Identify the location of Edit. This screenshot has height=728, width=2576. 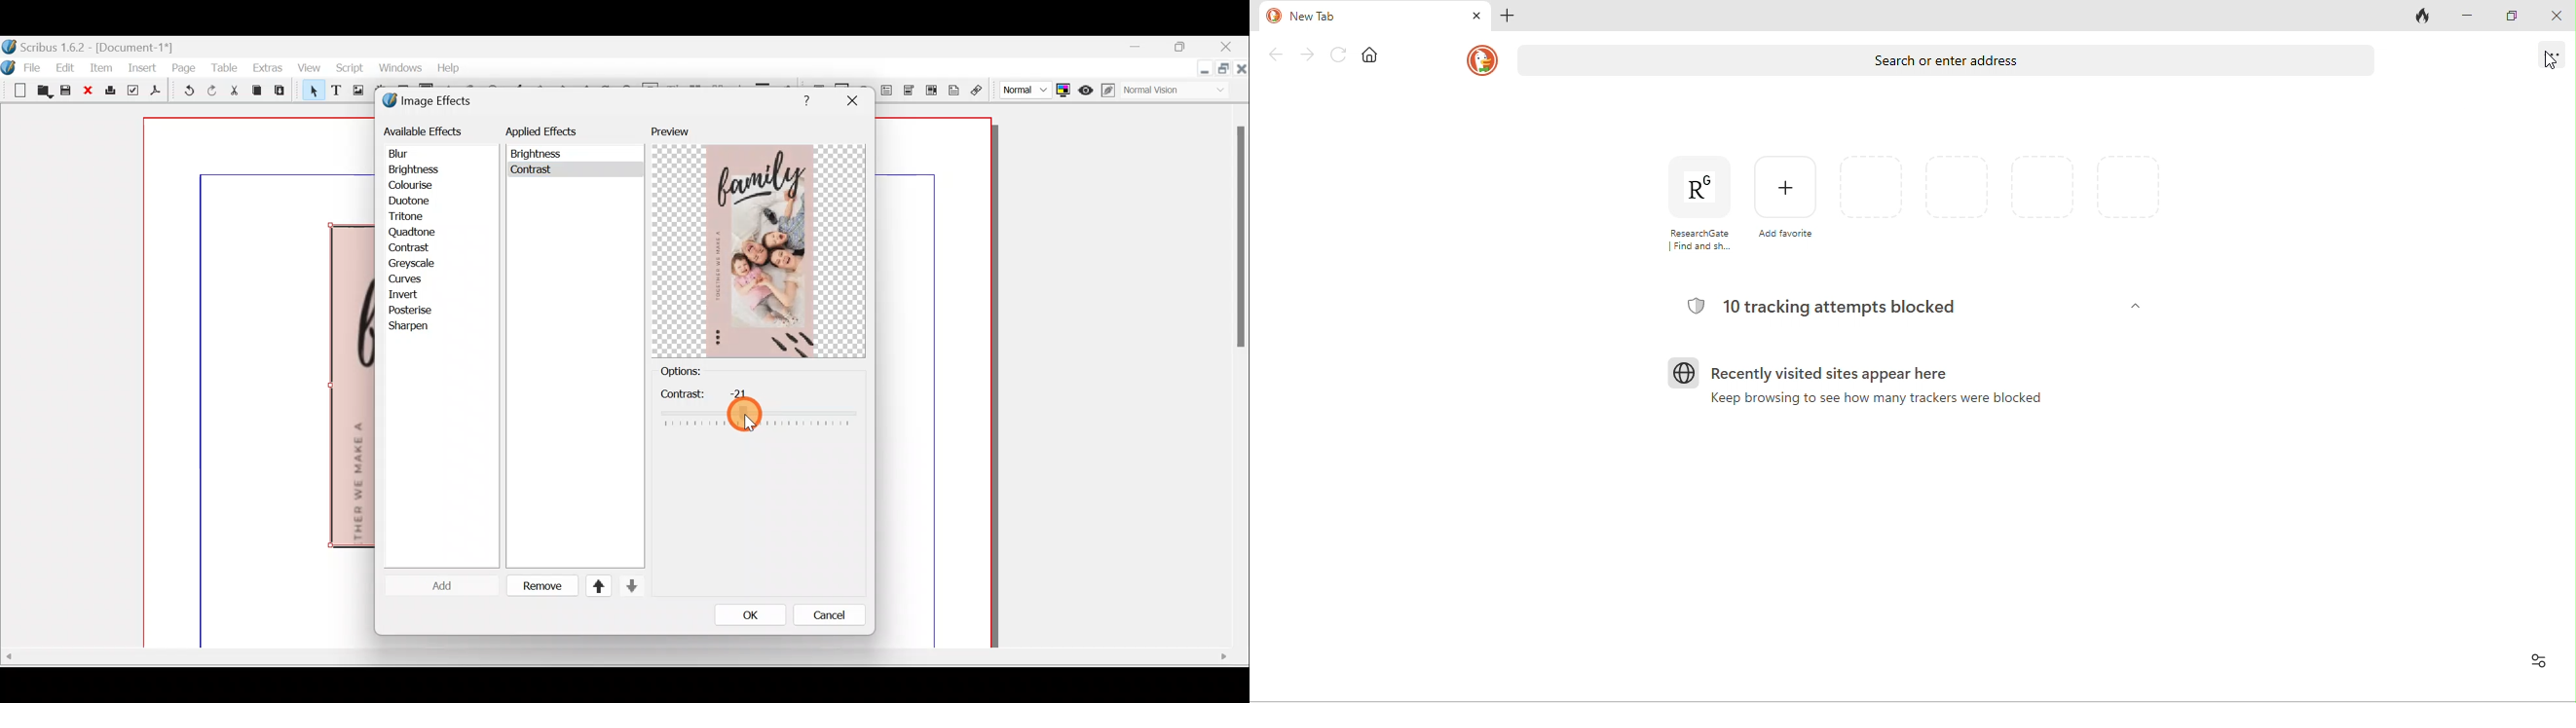
(67, 67).